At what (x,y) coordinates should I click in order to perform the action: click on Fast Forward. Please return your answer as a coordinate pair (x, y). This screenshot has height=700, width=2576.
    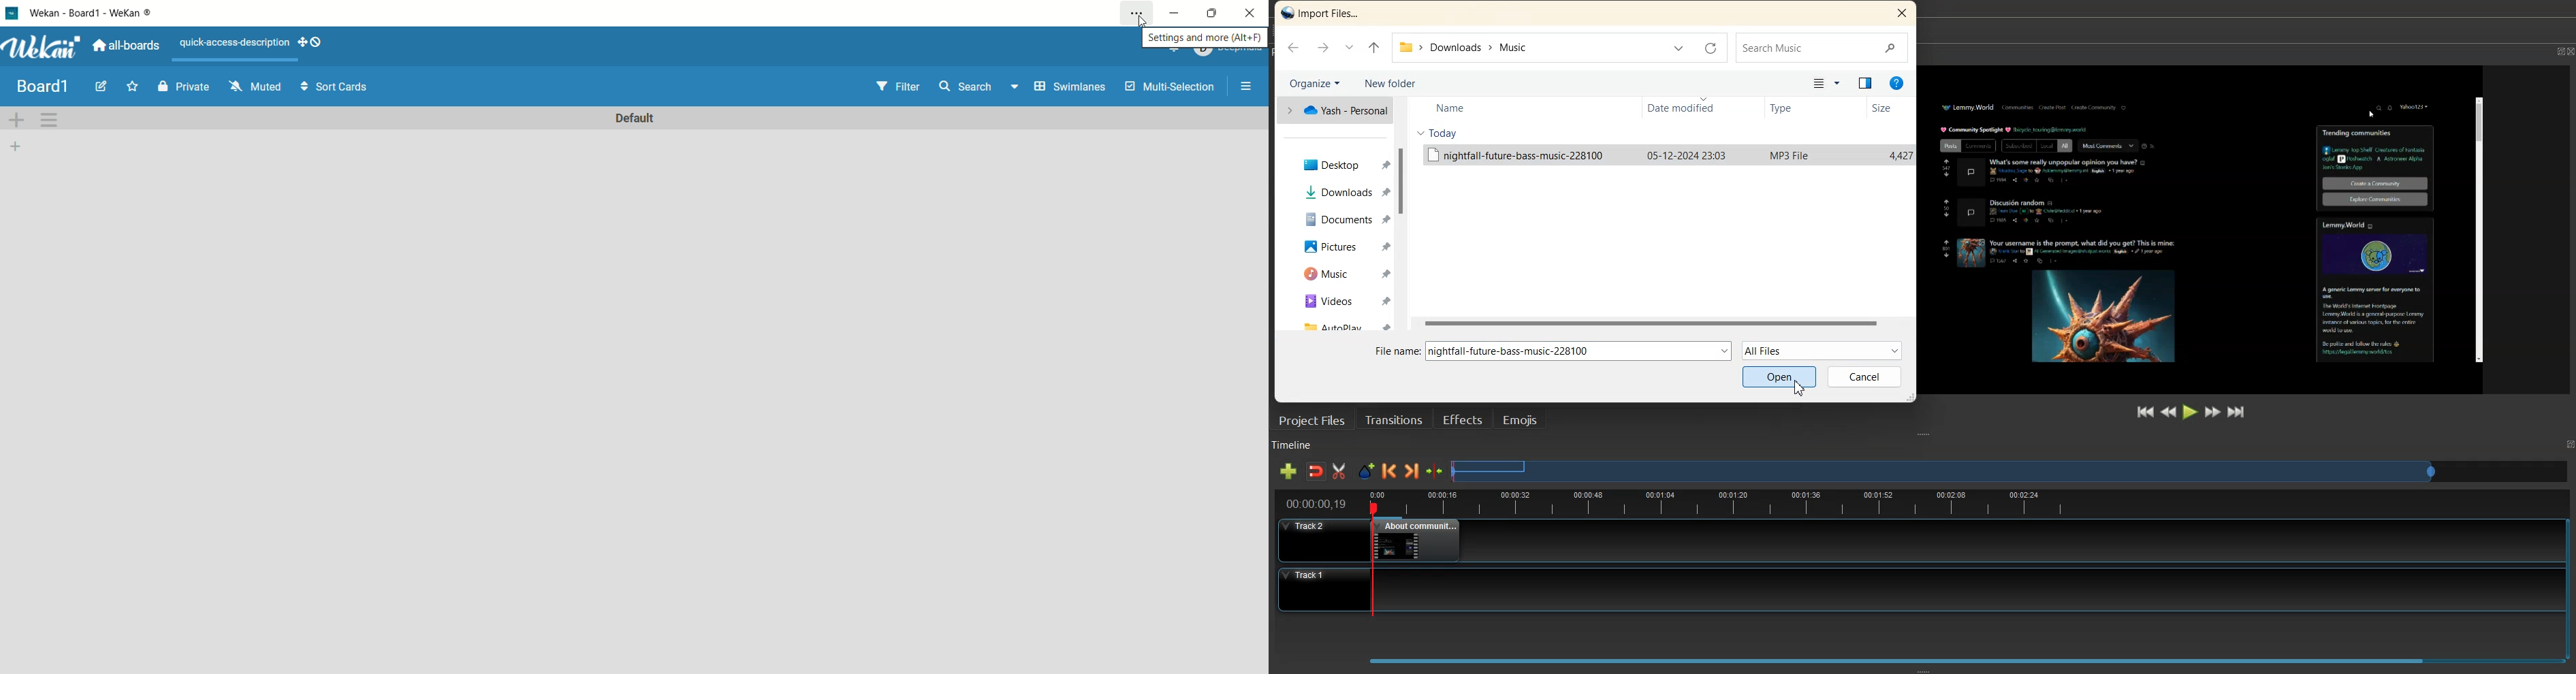
    Looking at the image, I should click on (2213, 411).